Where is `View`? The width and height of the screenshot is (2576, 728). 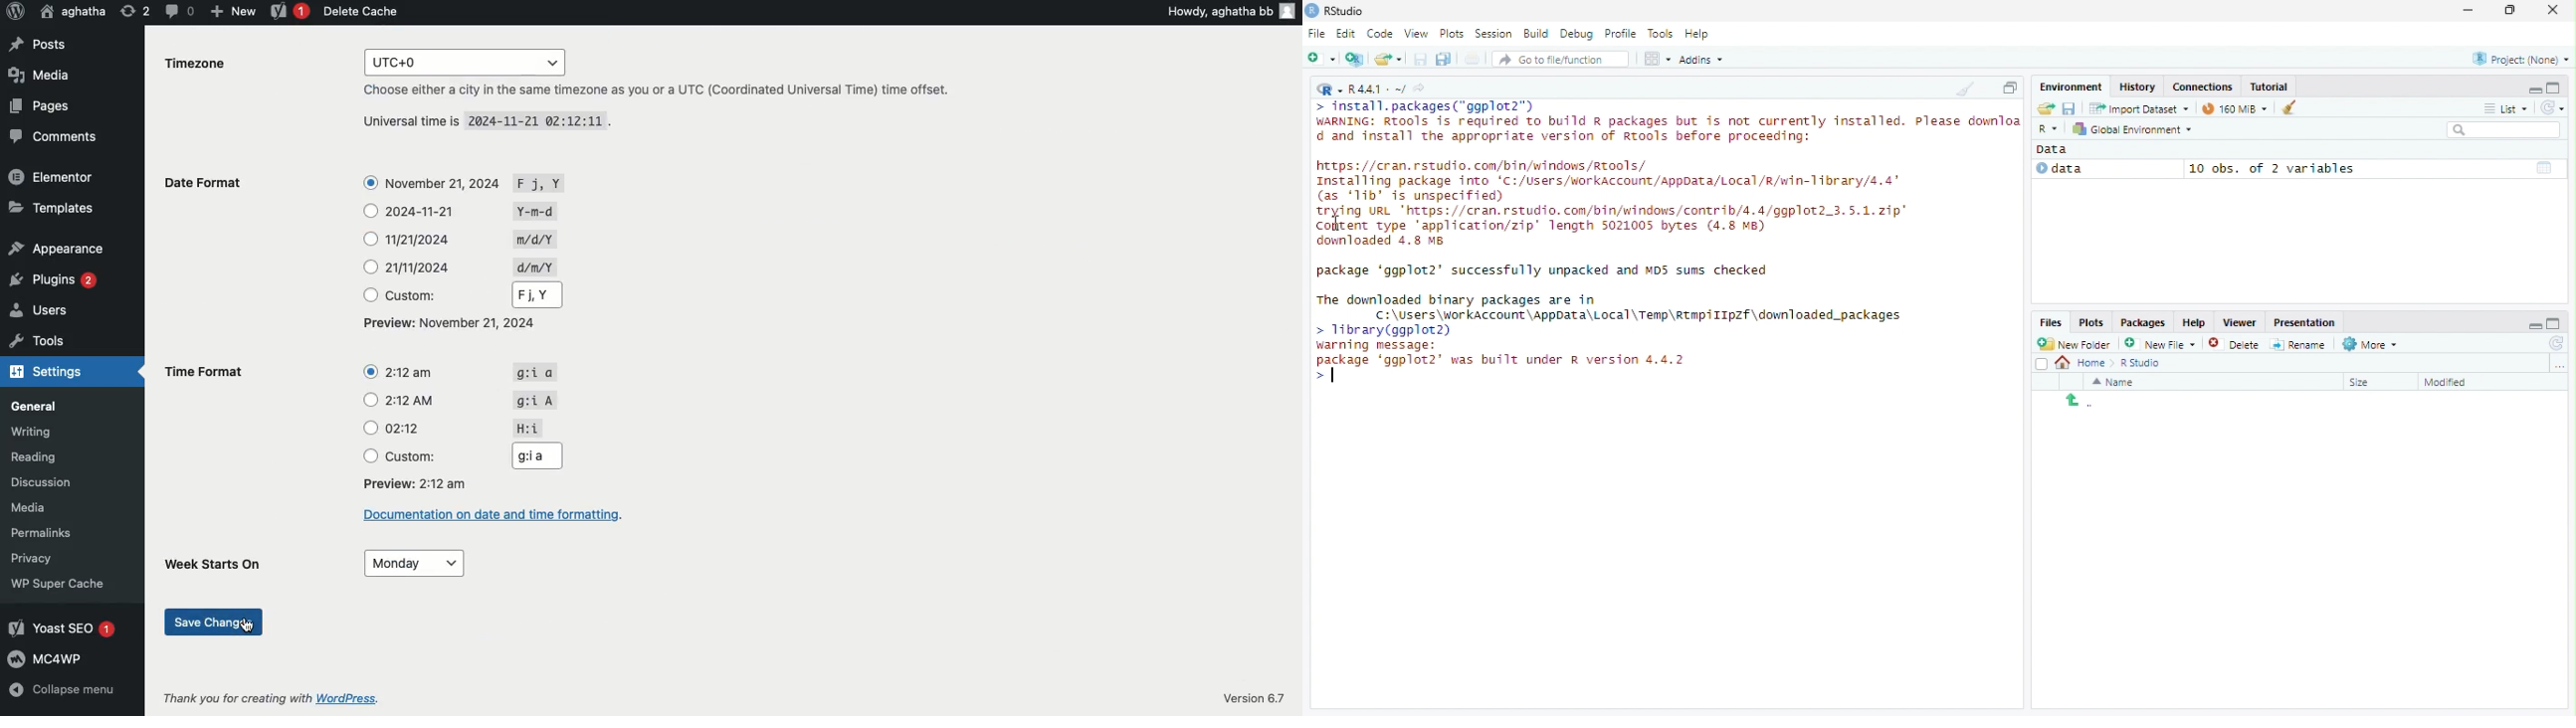 View is located at coordinates (1418, 32).